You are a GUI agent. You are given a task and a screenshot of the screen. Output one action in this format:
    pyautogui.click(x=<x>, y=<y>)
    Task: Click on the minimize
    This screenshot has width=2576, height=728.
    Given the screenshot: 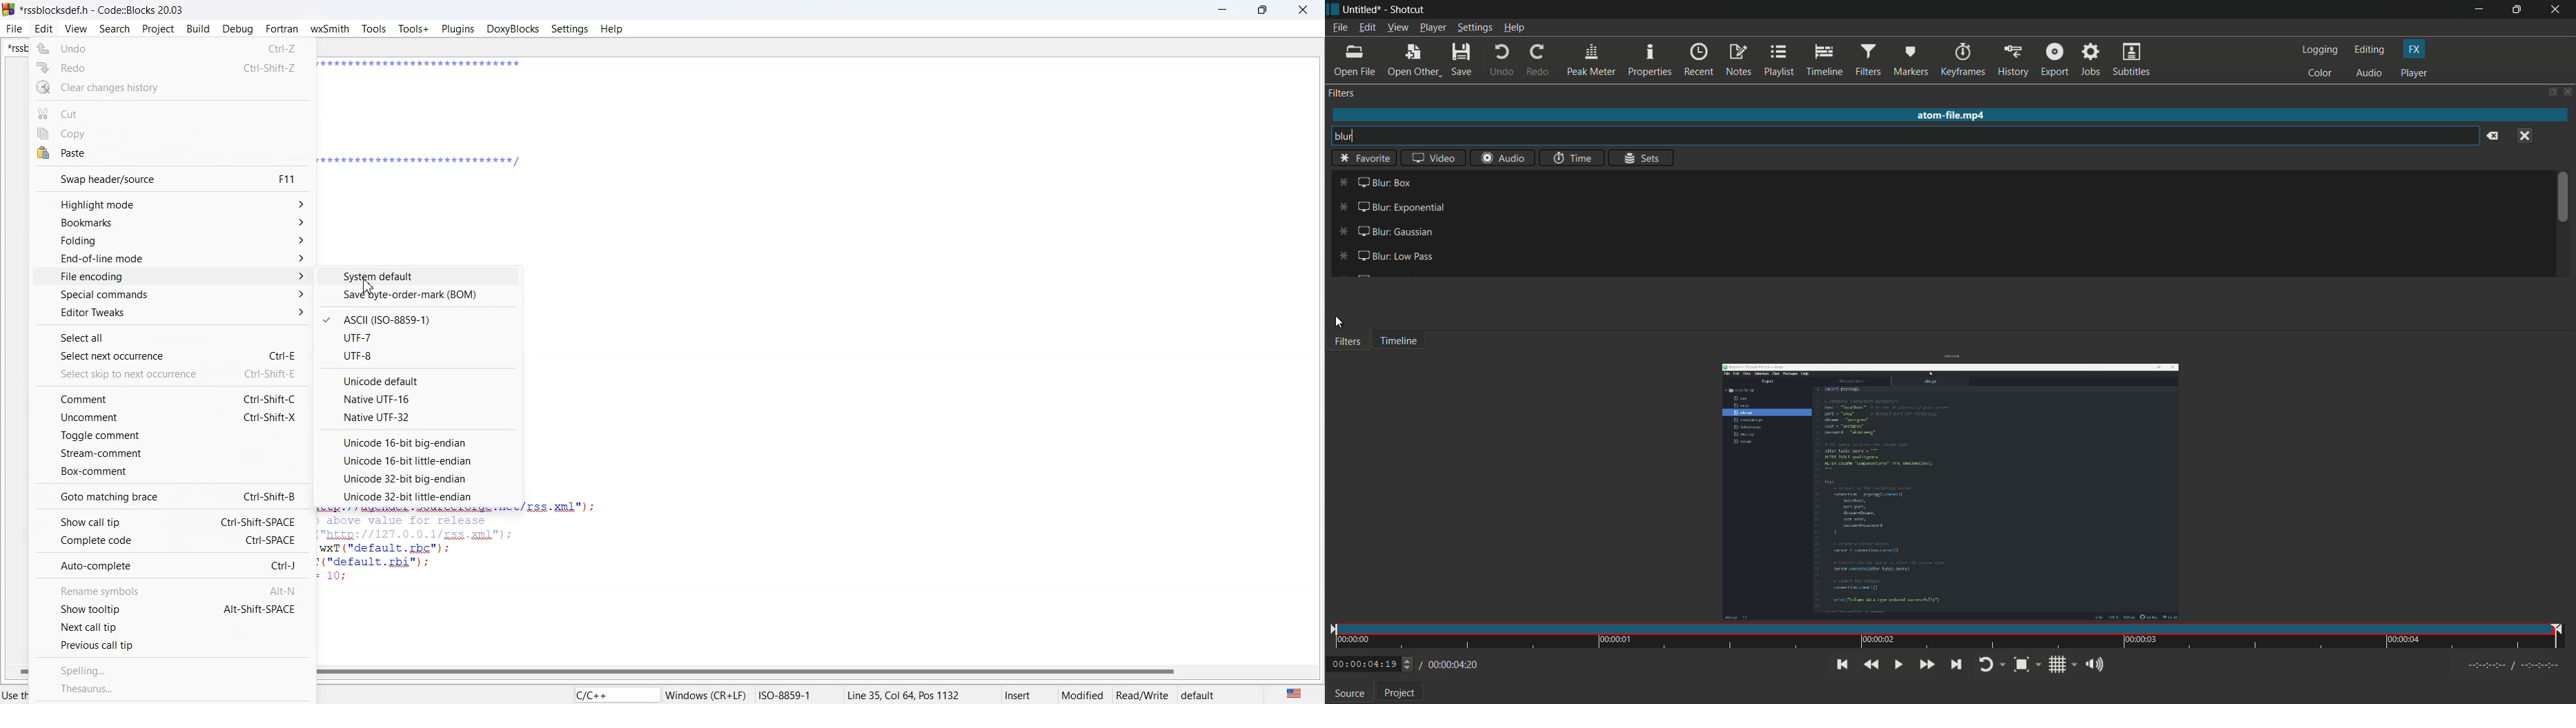 What is the action you would take?
    pyautogui.click(x=2483, y=10)
    